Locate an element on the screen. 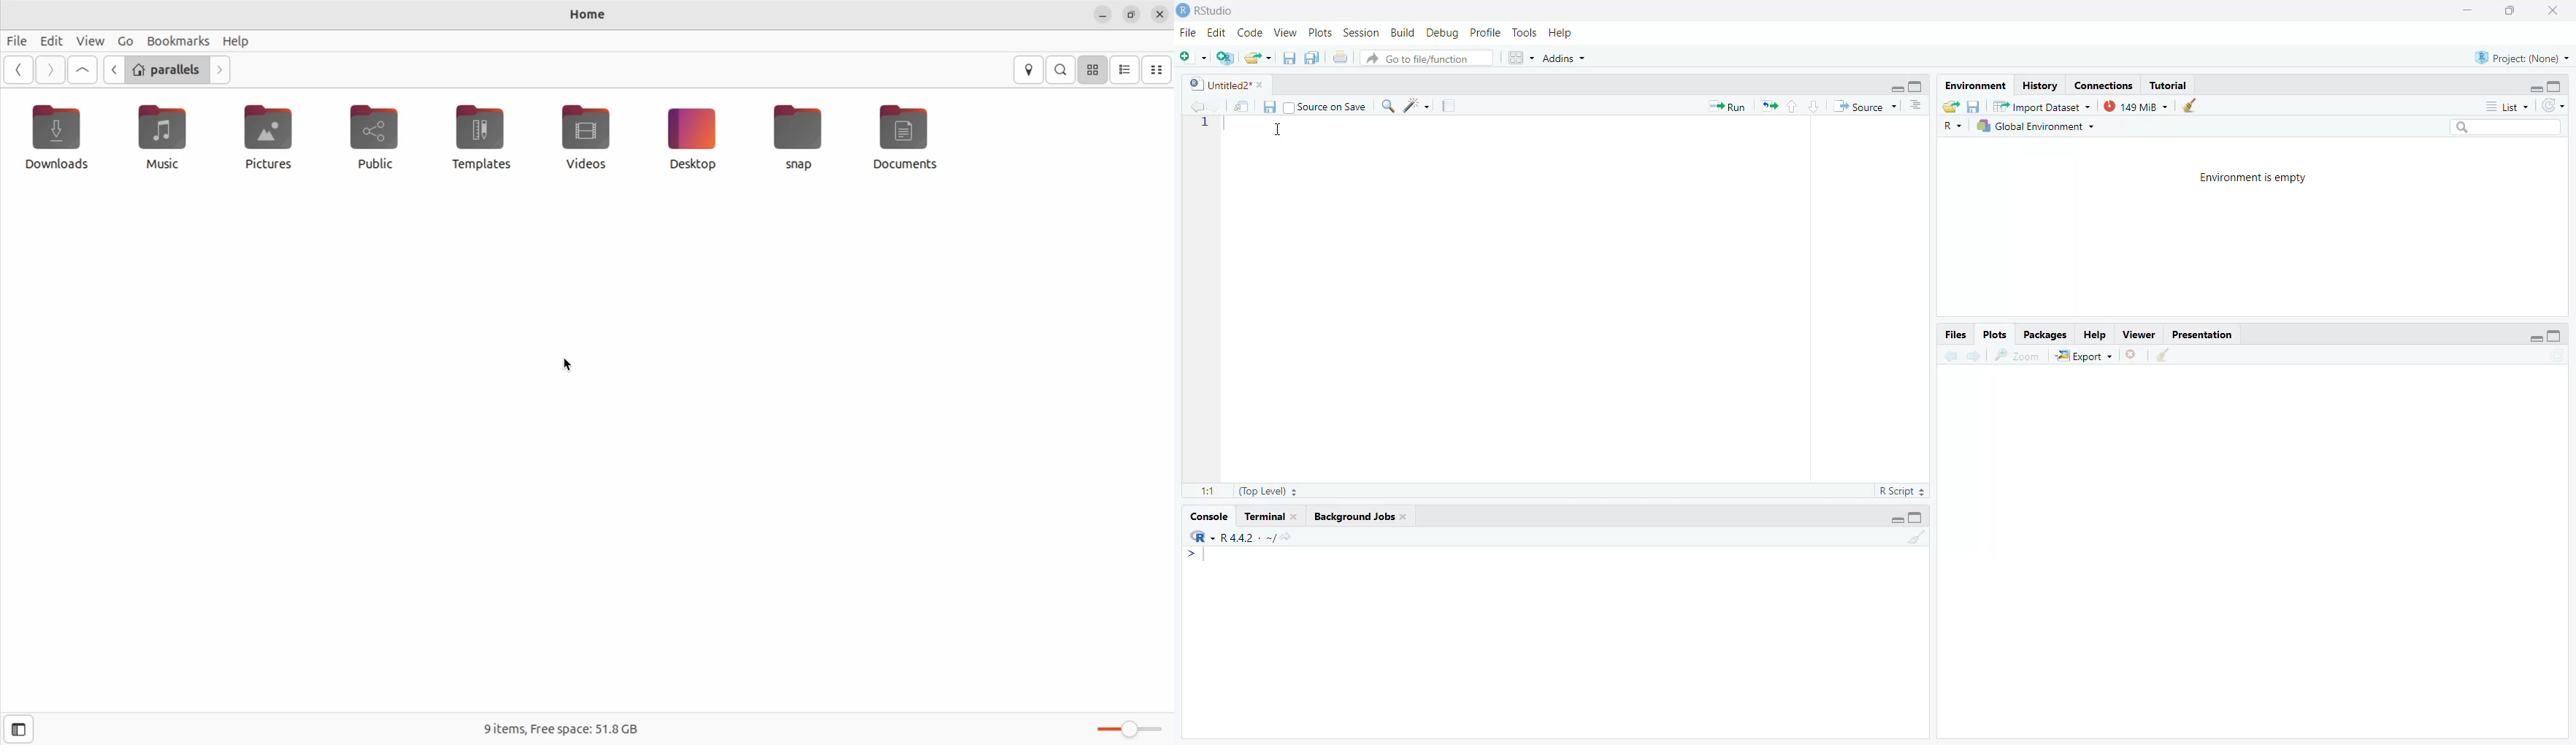 The height and width of the screenshot is (756, 2576). Miniimize is located at coordinates (2466, 9).